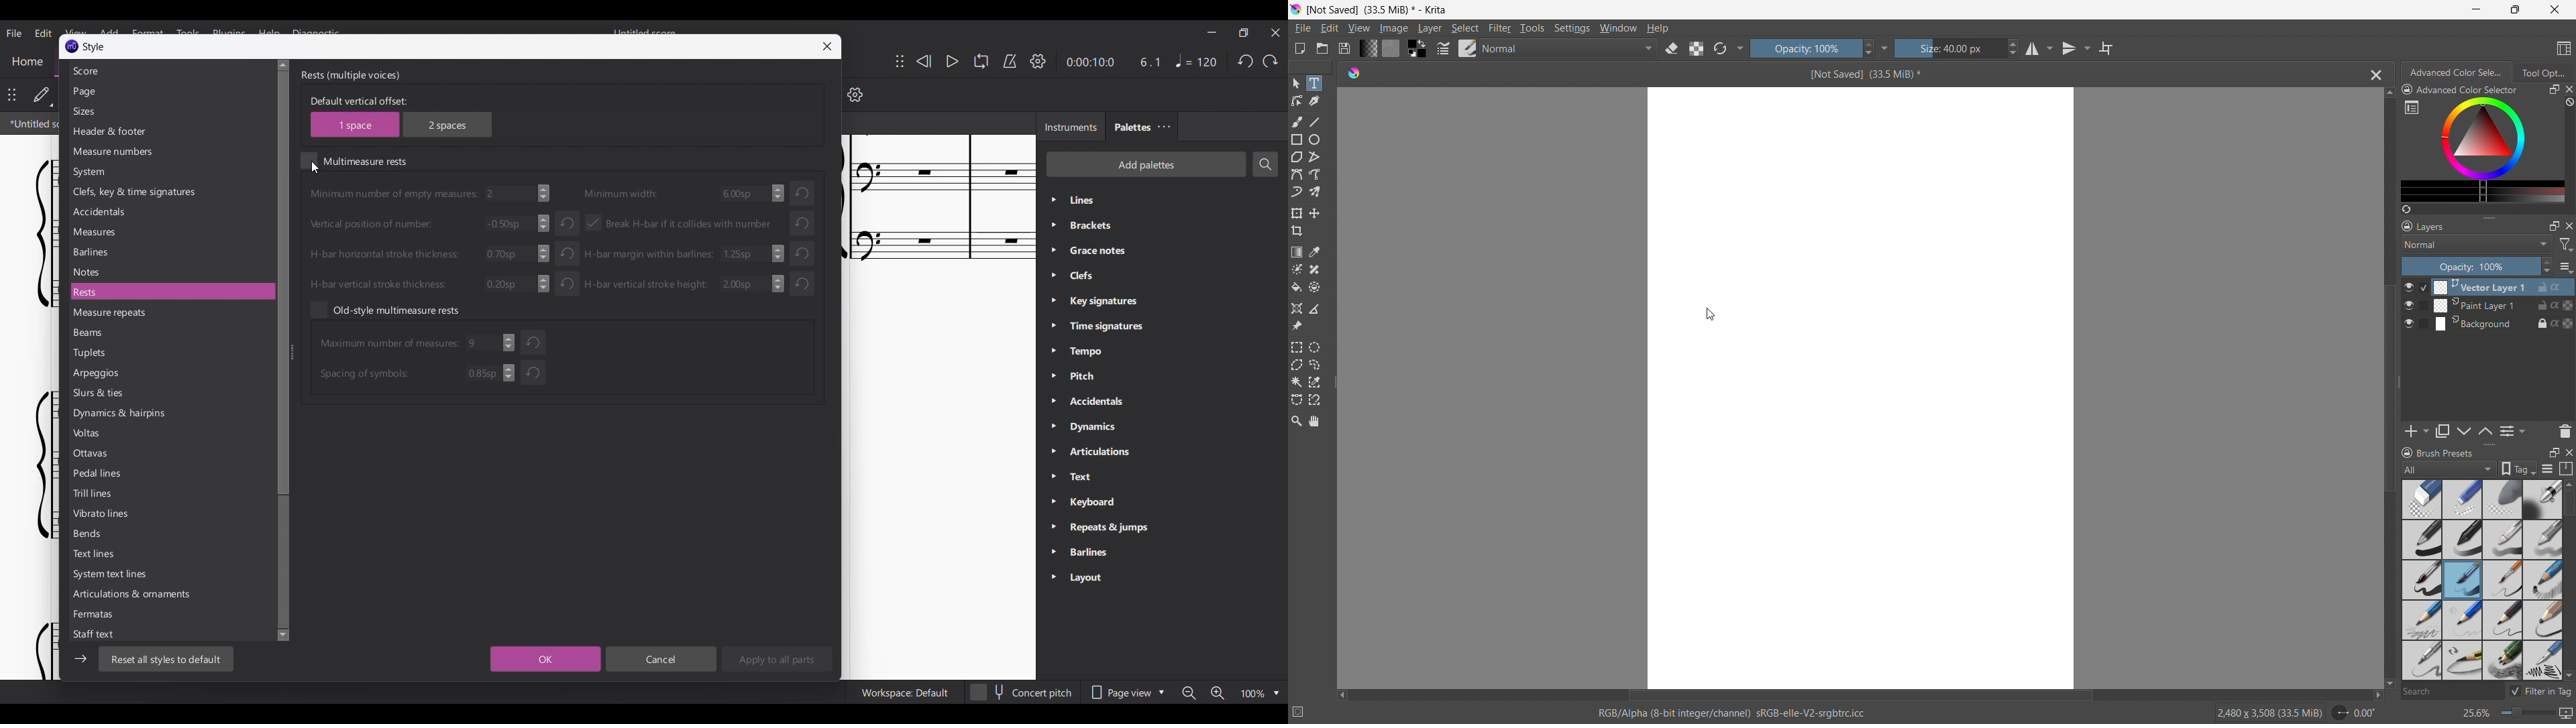 This screenshot has width=2576, height=728. I want to click on light blur, so click(2462, 499).